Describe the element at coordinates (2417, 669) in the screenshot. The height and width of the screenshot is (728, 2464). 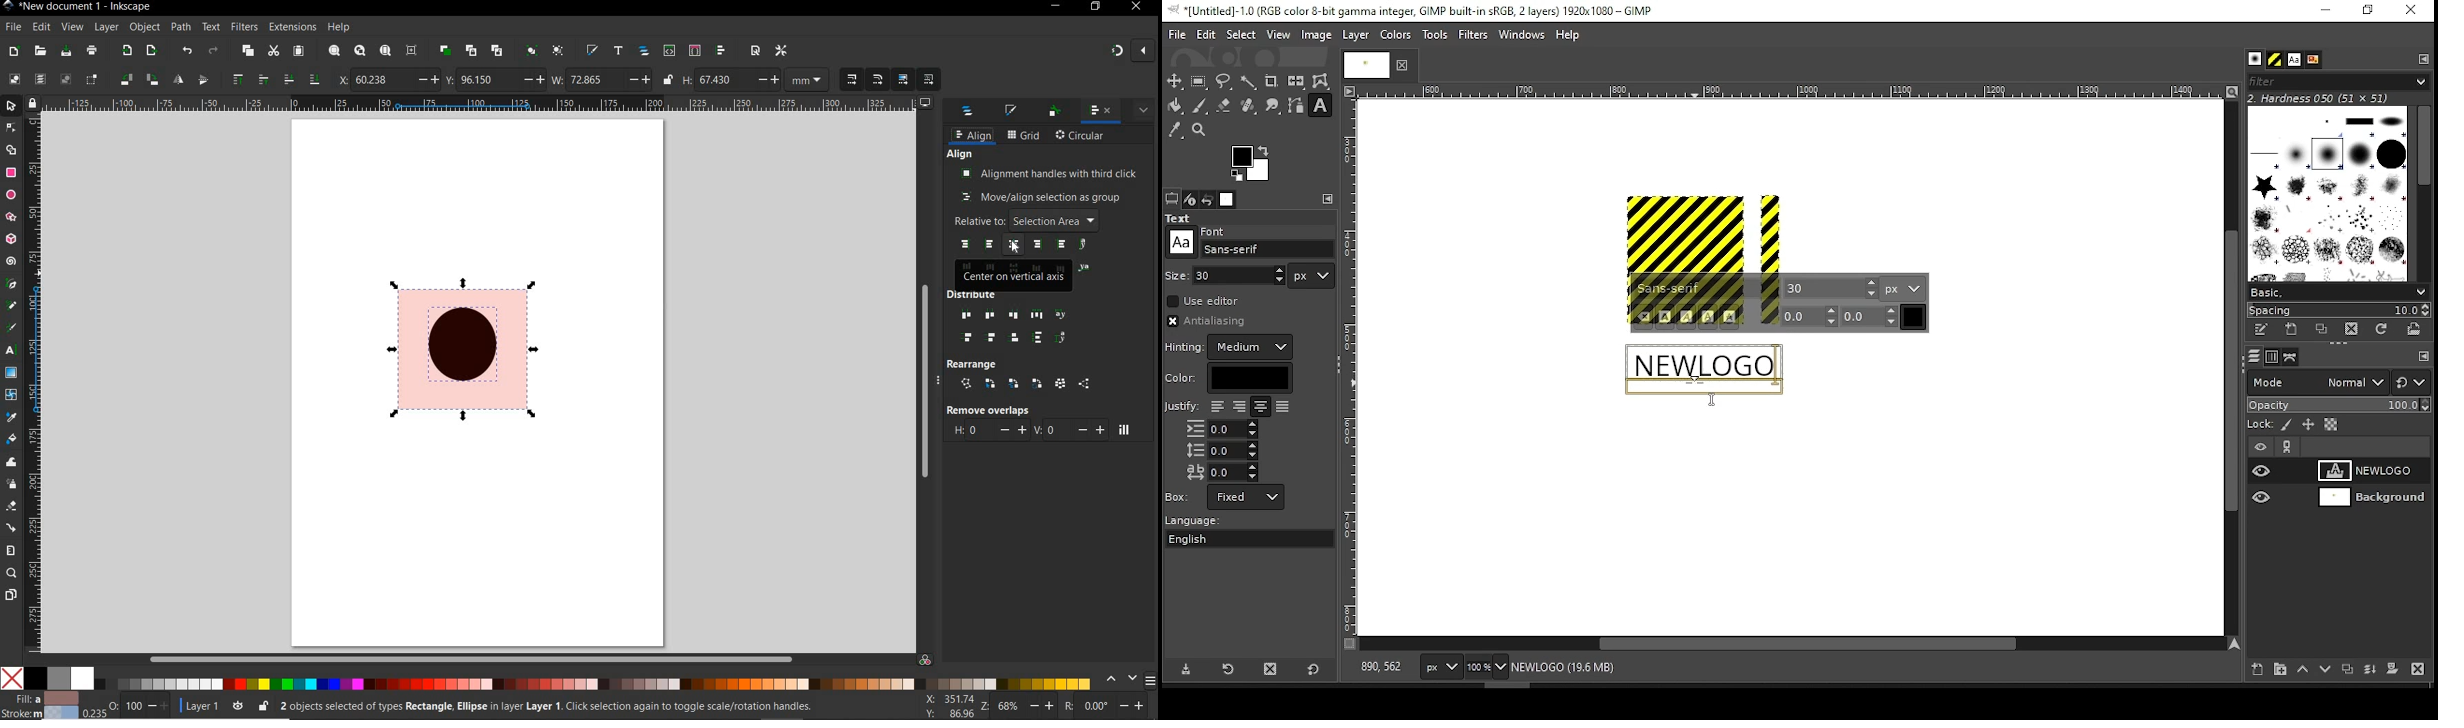
I see `delete layer` at that location.